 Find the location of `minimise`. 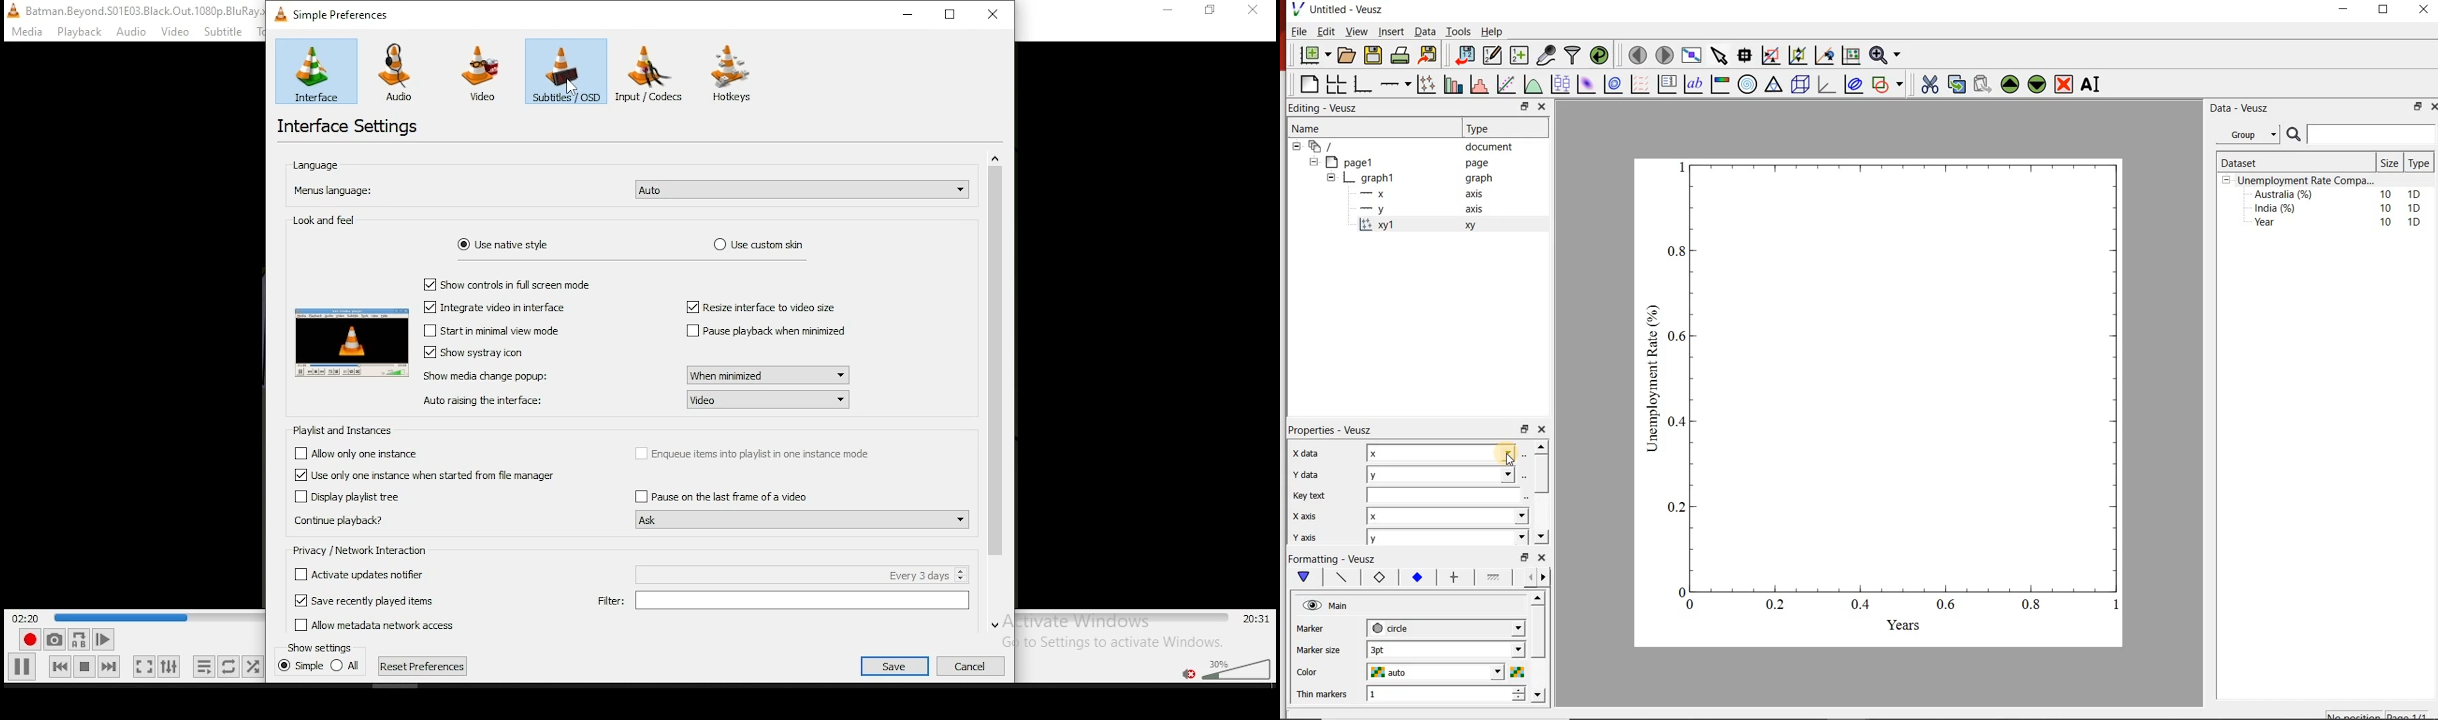

minimise is located at coordinates (1526, 106).